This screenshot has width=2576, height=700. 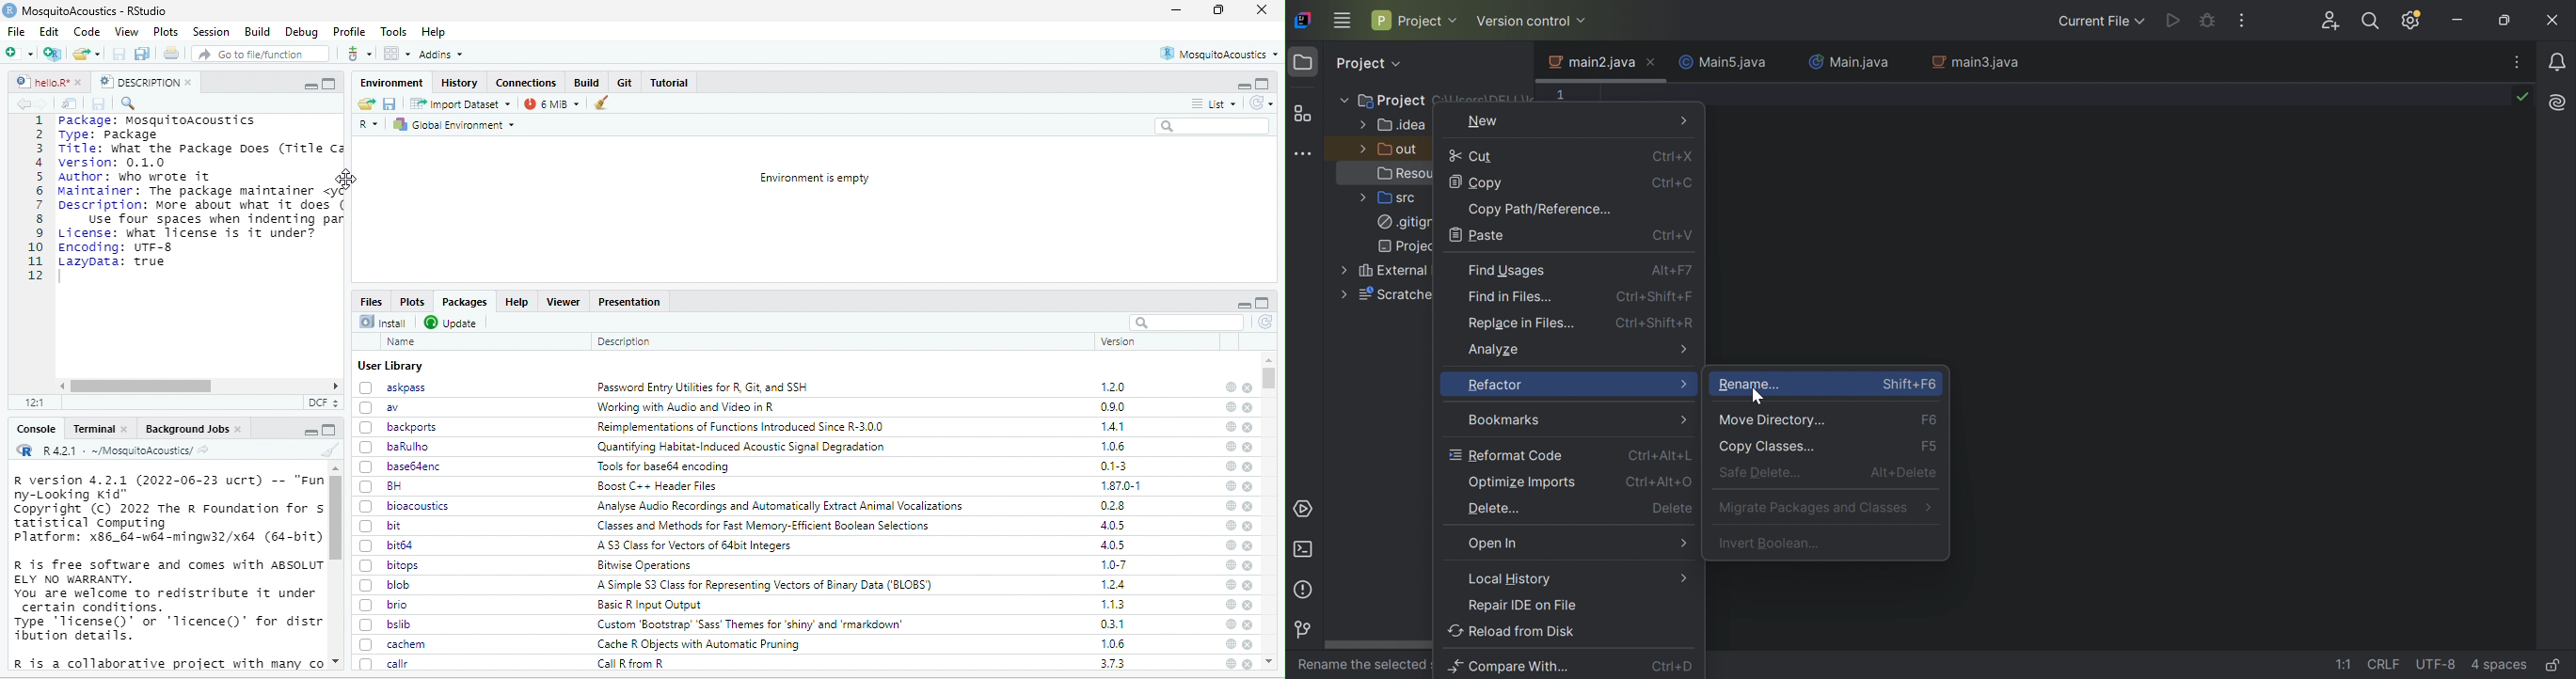 I want to click on R 4.2.1 : ~/MosquitoAcoustics/, so click(x=113, y=451).